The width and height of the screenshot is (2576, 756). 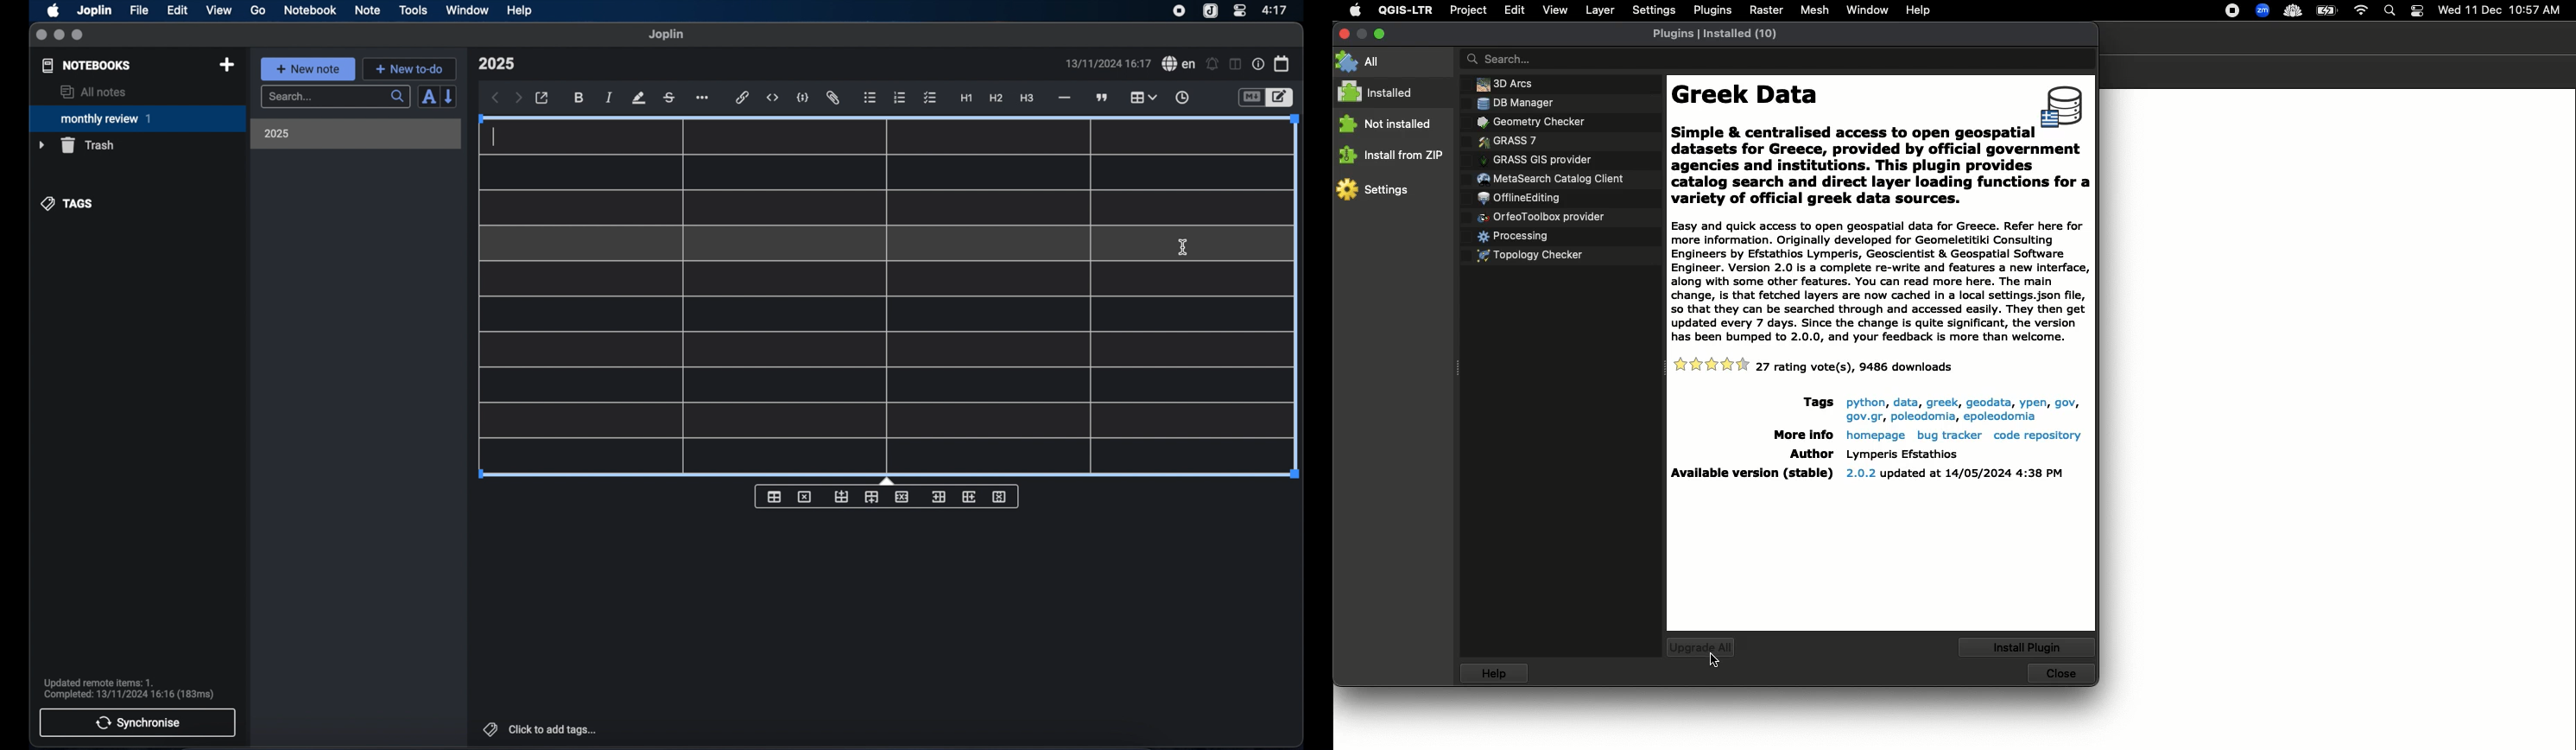 What do you see at coordinates (1282, 98) in the screenshot?
I see `toggle editor` at bounding box center [1282, 98].